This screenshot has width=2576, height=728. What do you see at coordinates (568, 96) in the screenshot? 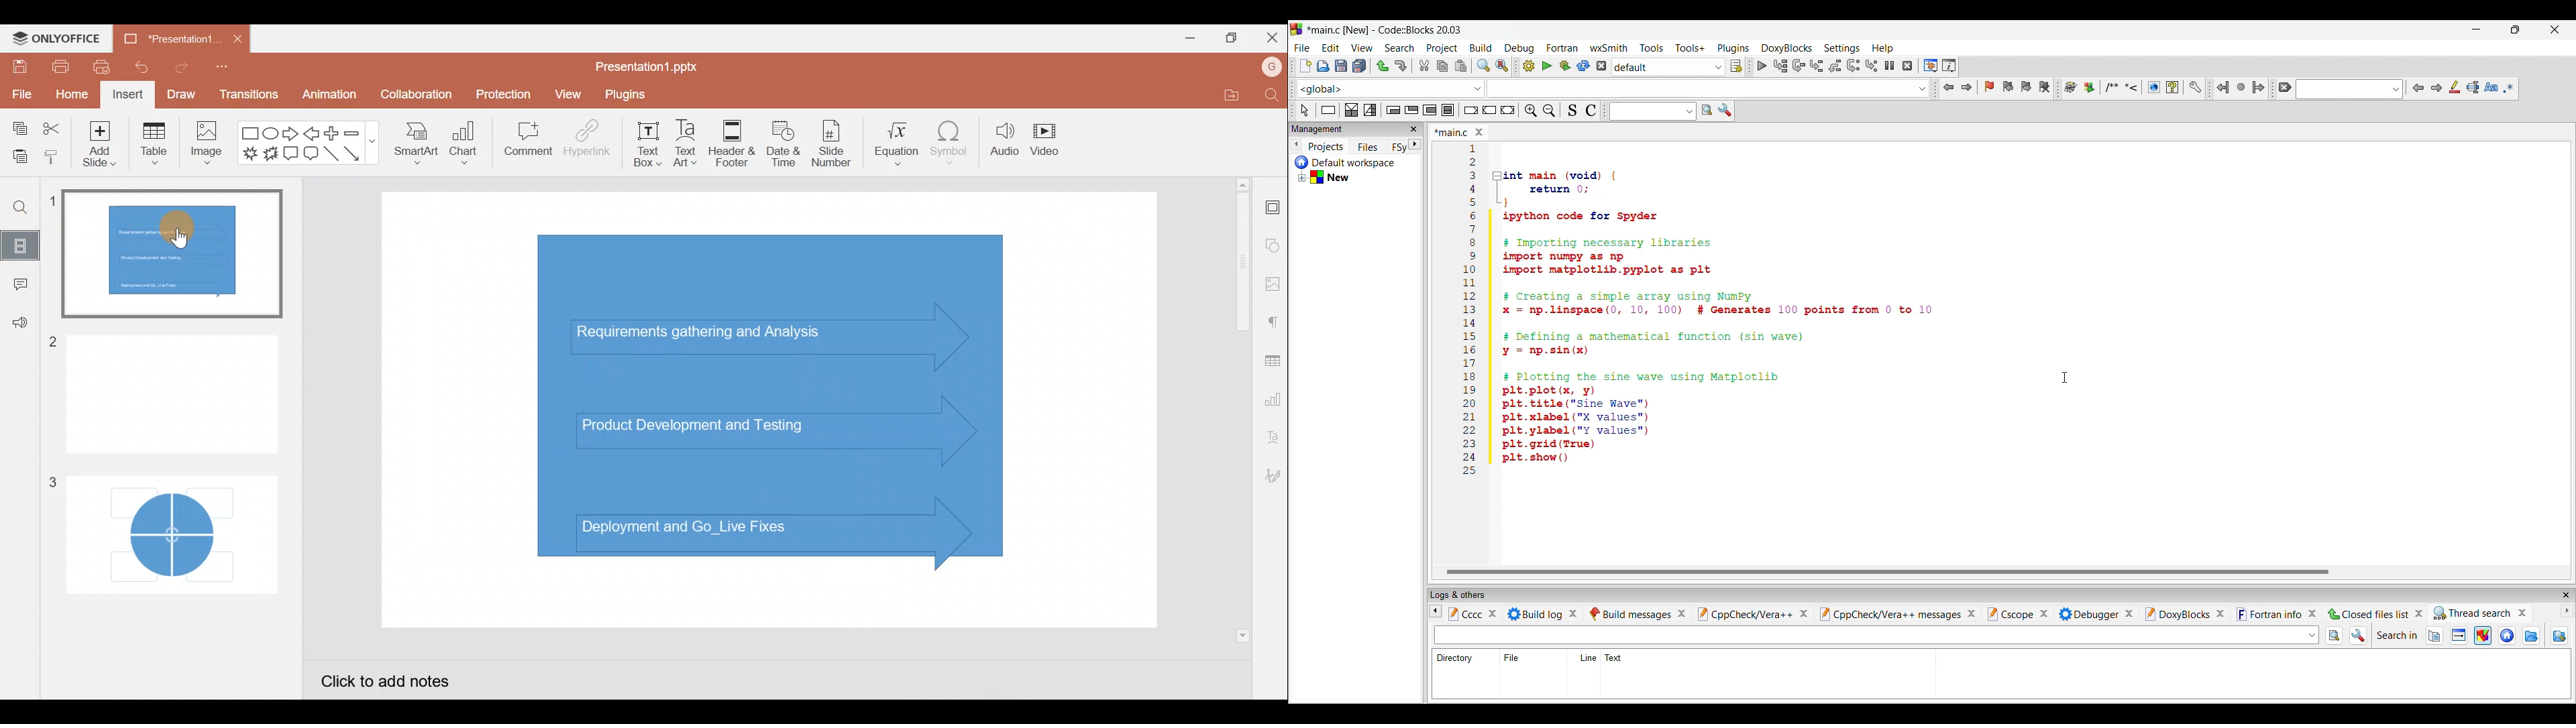
I see `View` at bounding box center [568, 96].